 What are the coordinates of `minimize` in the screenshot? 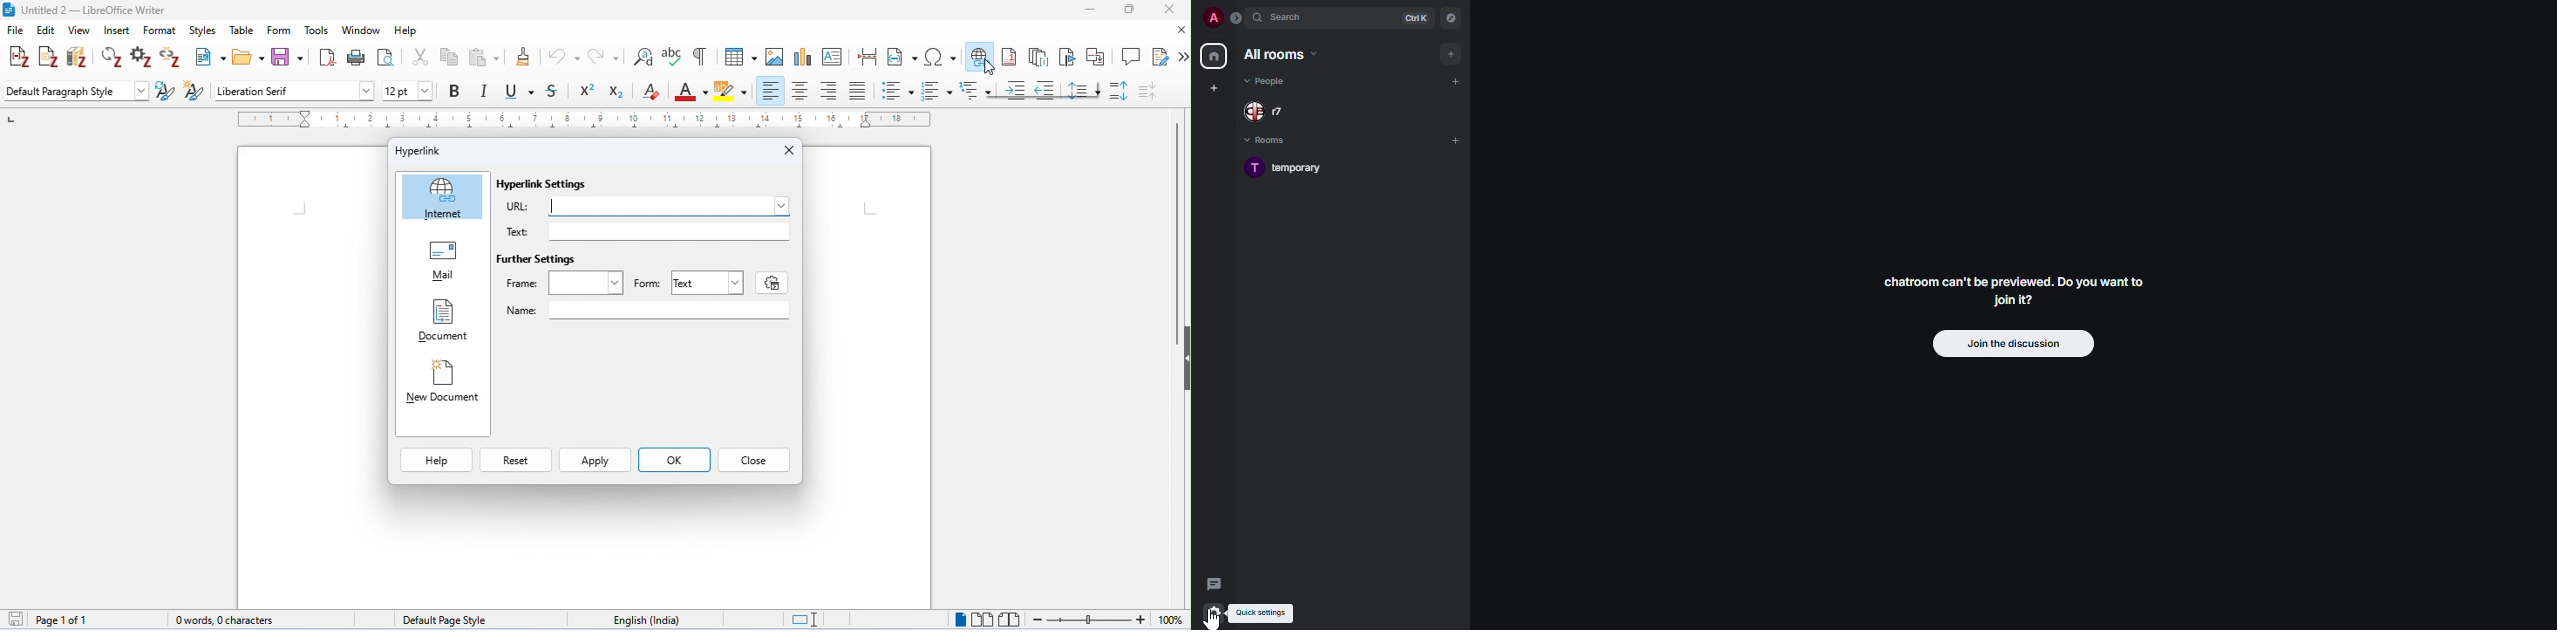 It's located at (1089, 10).